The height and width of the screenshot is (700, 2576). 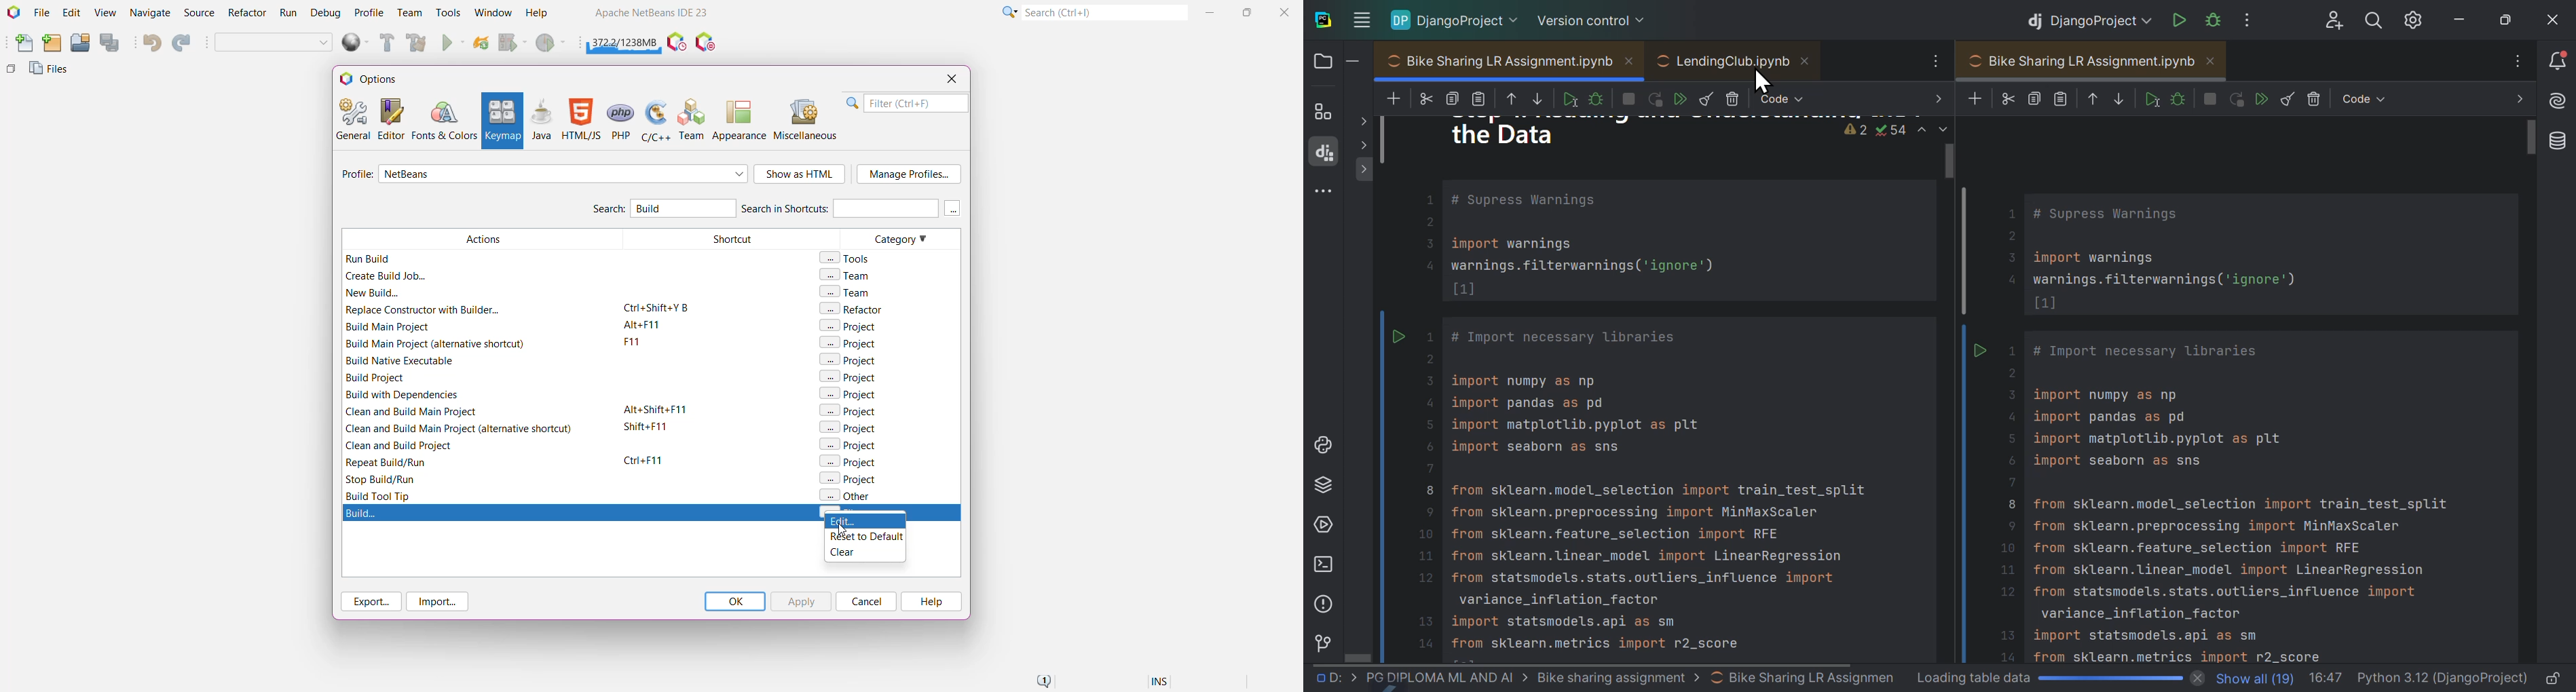 What do you see at coordinates (1569, 98) in the screenshot?
I see `run cell and select below` at bounding box center [1569, 98].